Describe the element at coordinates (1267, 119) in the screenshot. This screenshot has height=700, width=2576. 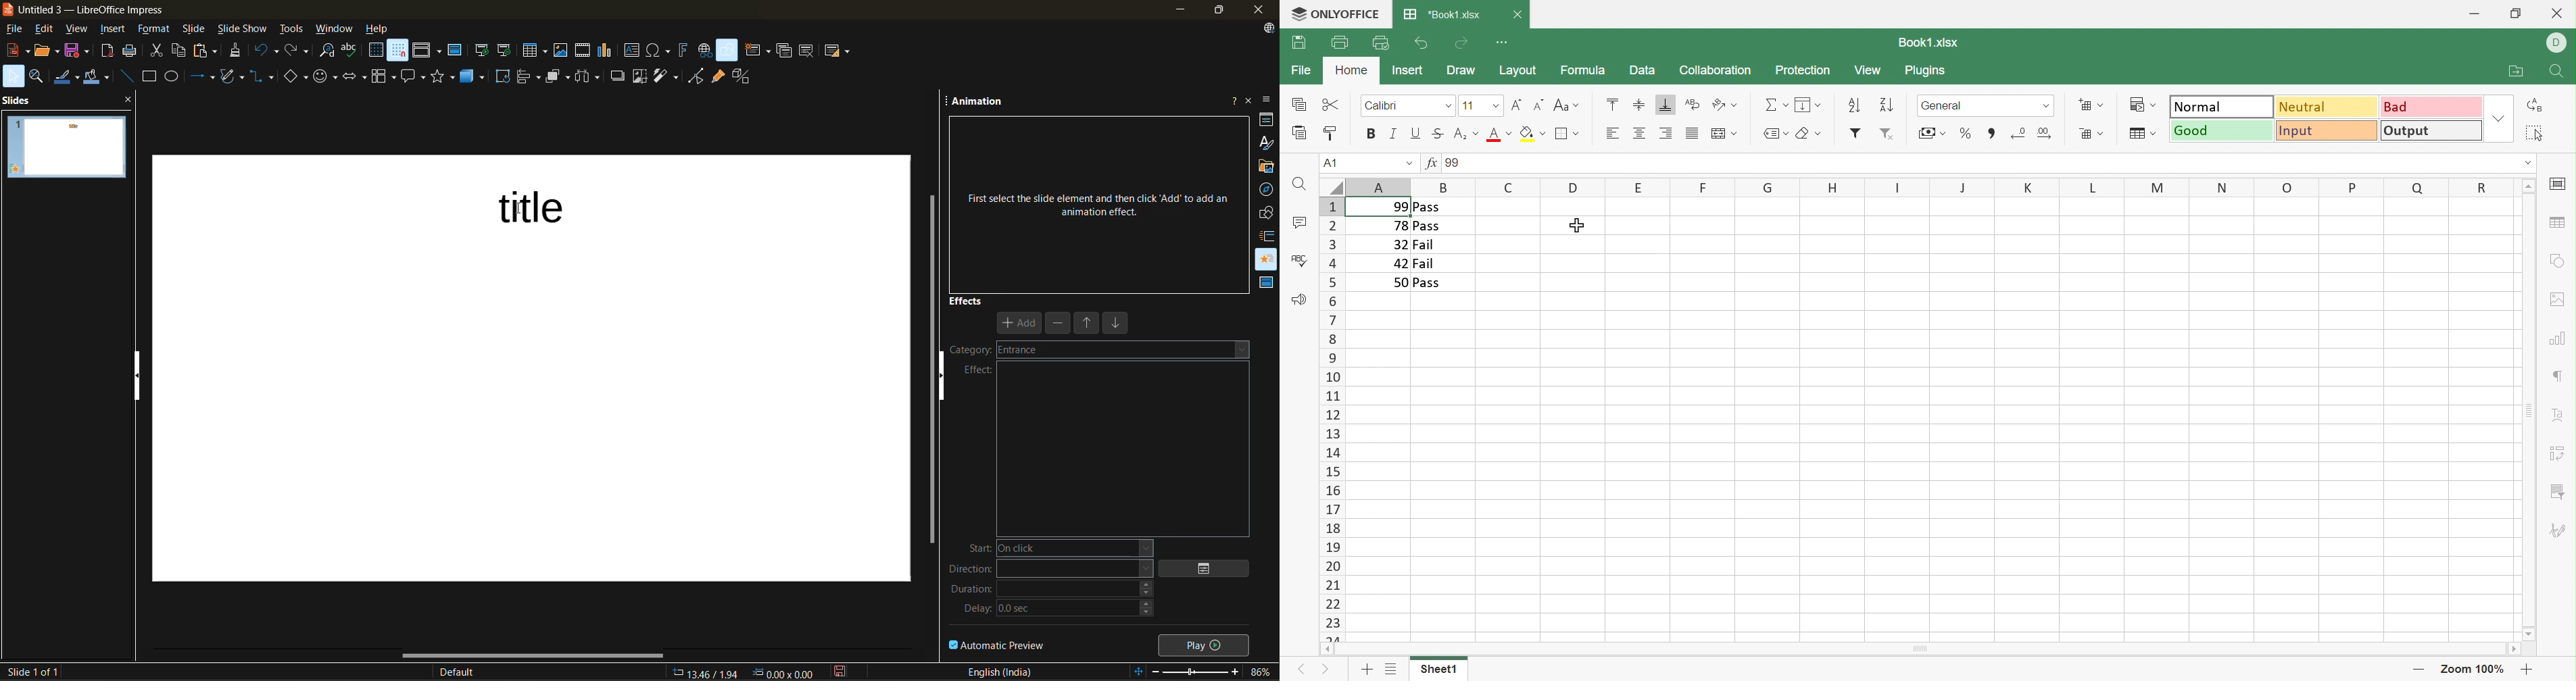
I see `properties` at that location.